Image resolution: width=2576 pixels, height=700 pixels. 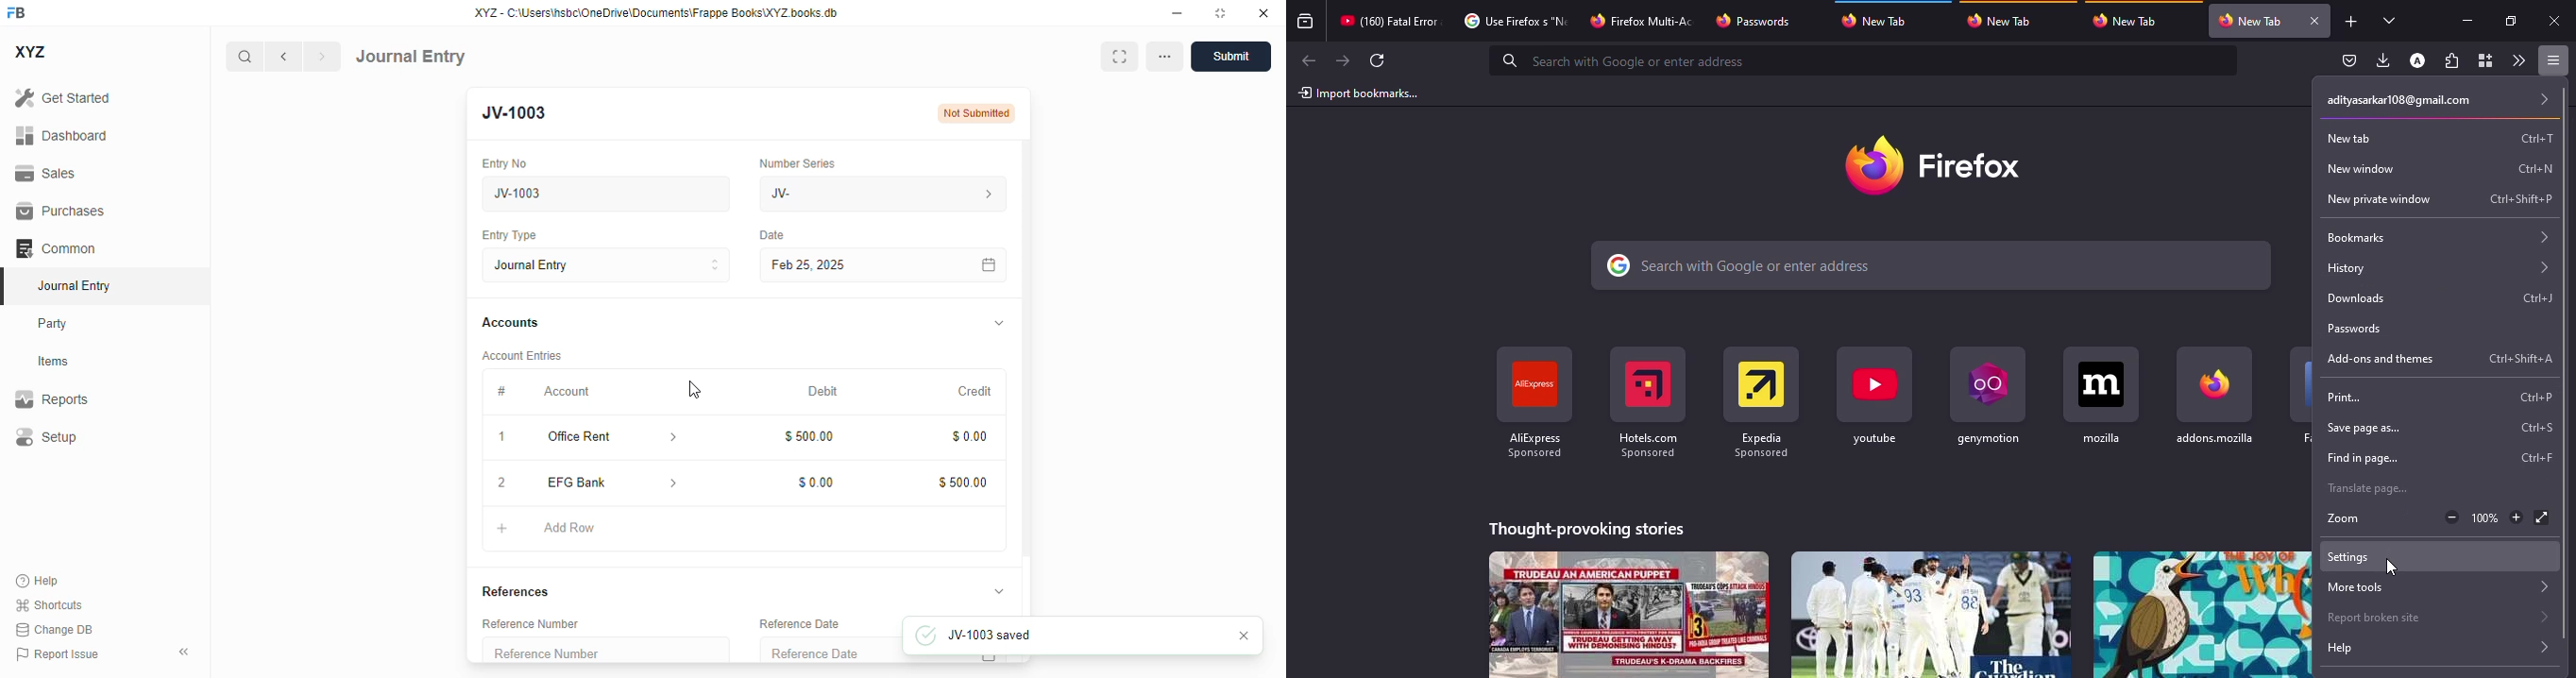 What do you see at coordinates (62, 97) in the screenshot?
I see `get started` at bounding box center [62, 97].